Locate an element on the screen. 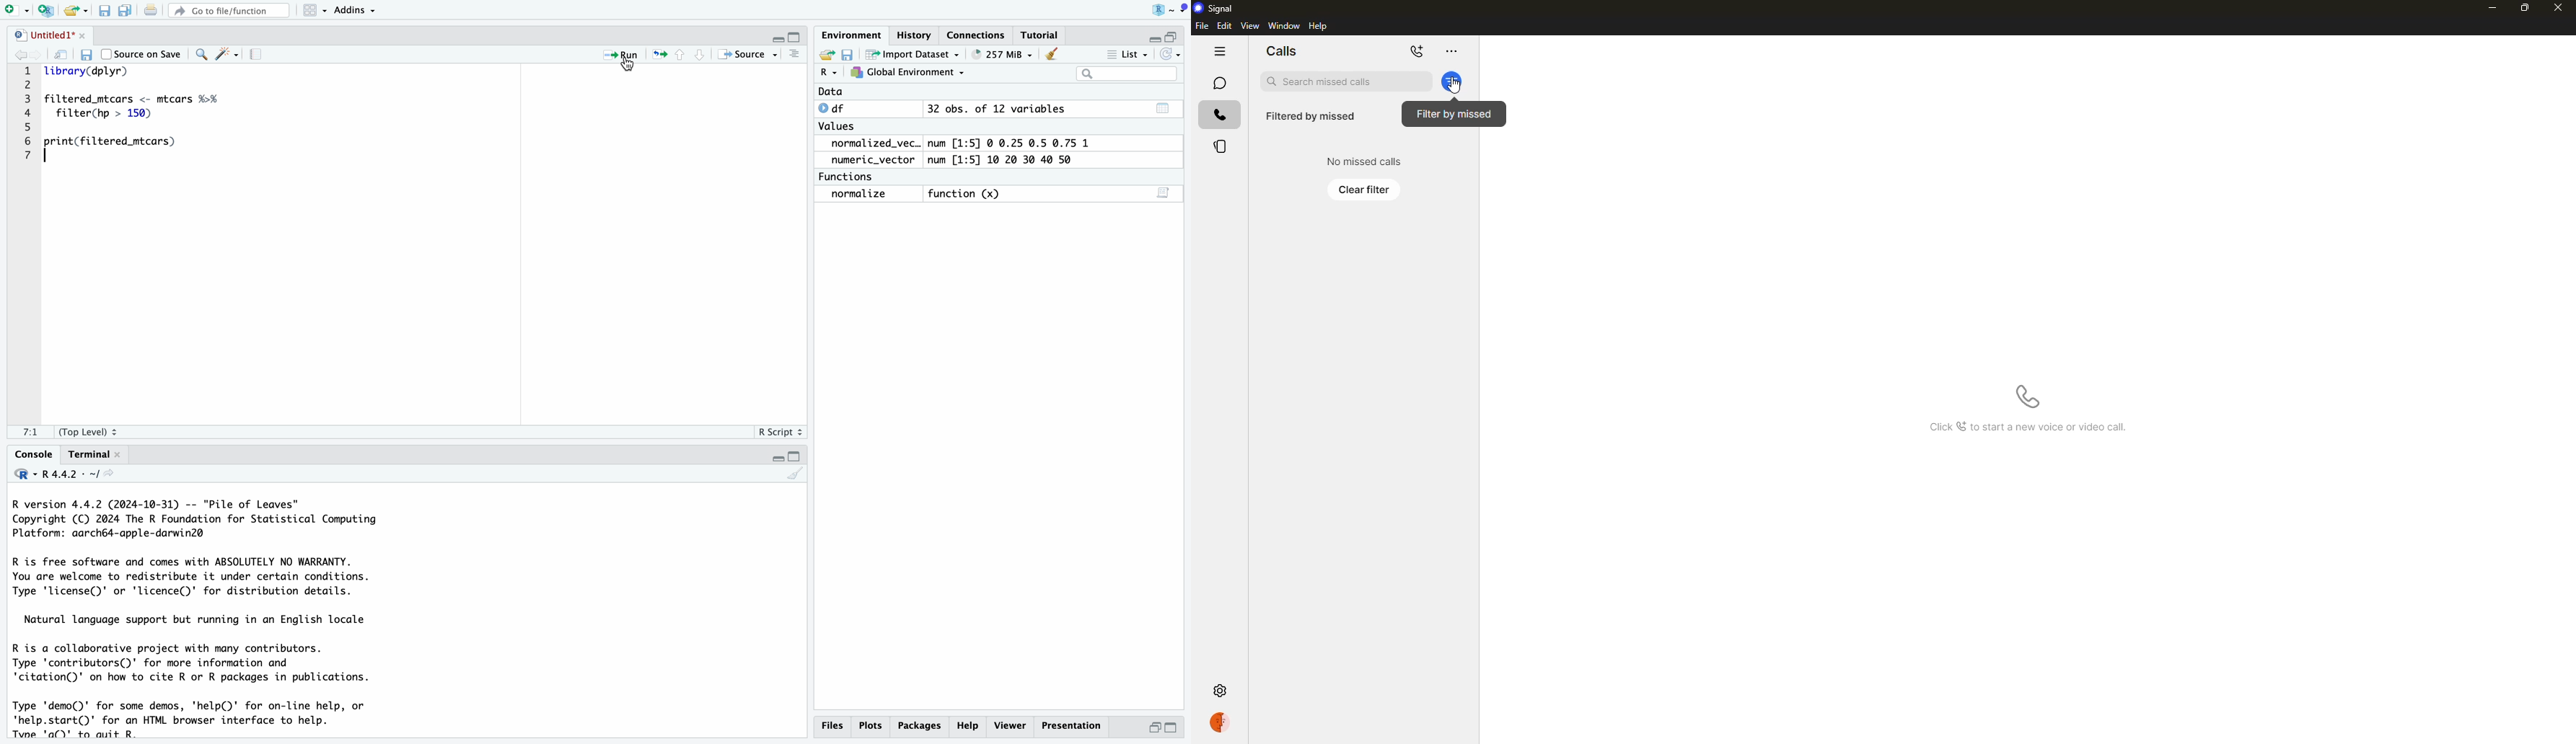 The image size is (2576, 756). calls is located at coordinates (1283, 50).